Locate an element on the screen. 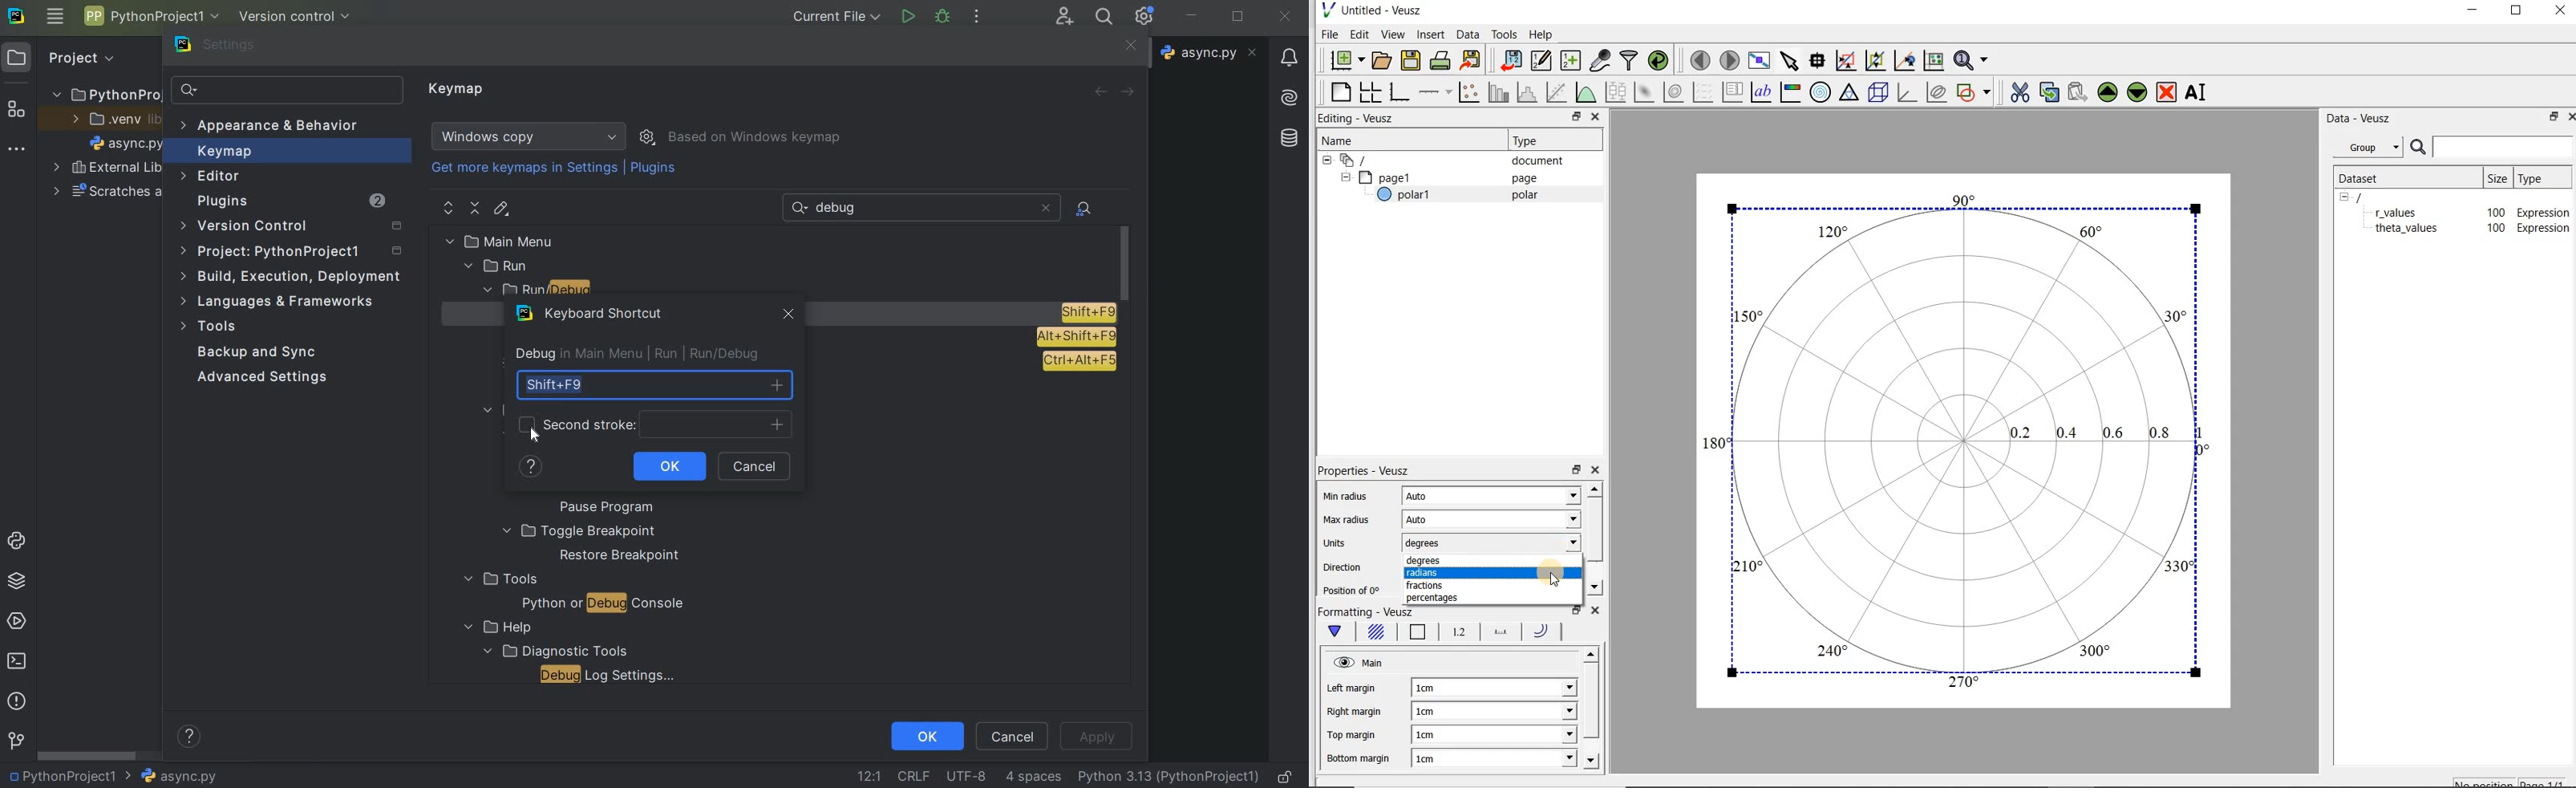 Image resolution: width=2576 pixels, height=812 pixels. 3d graph is located at coordinates (1908, 94).